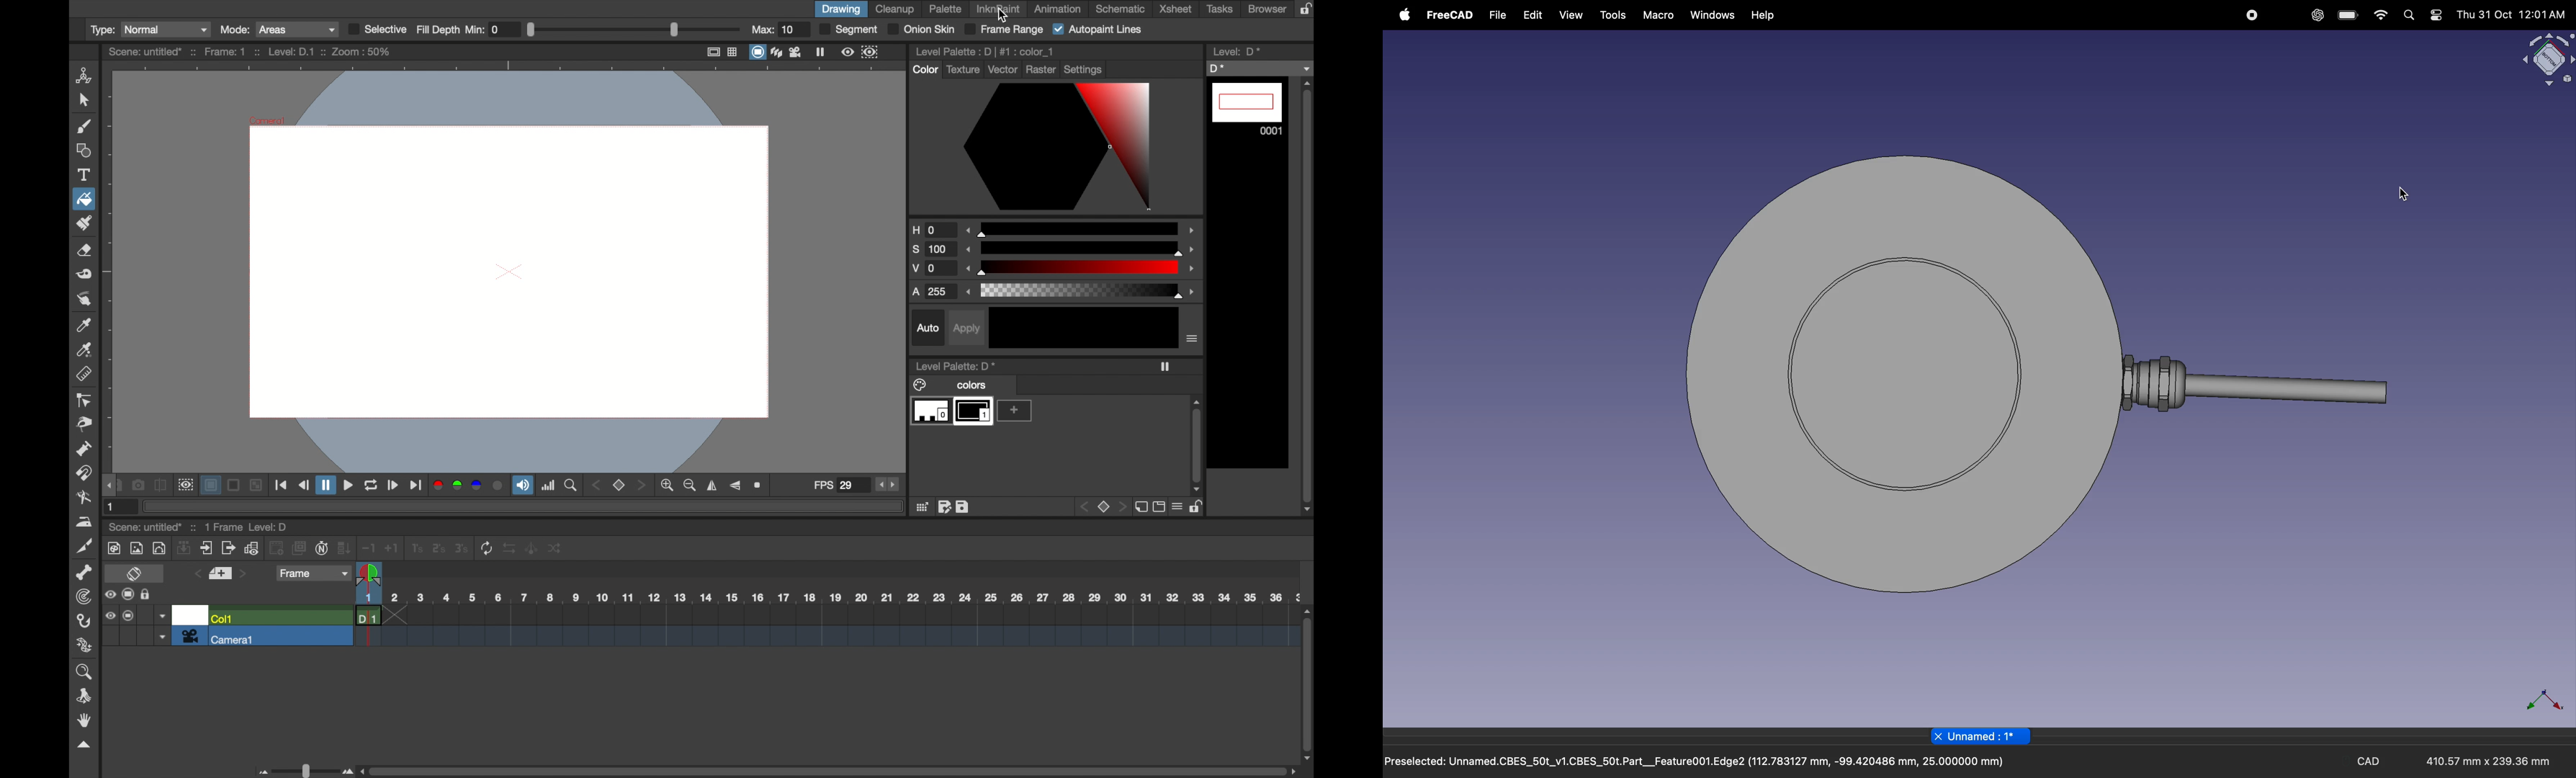 This screenshot has height=784, width=2576. I want to click on dropdown, so click(161, 615).